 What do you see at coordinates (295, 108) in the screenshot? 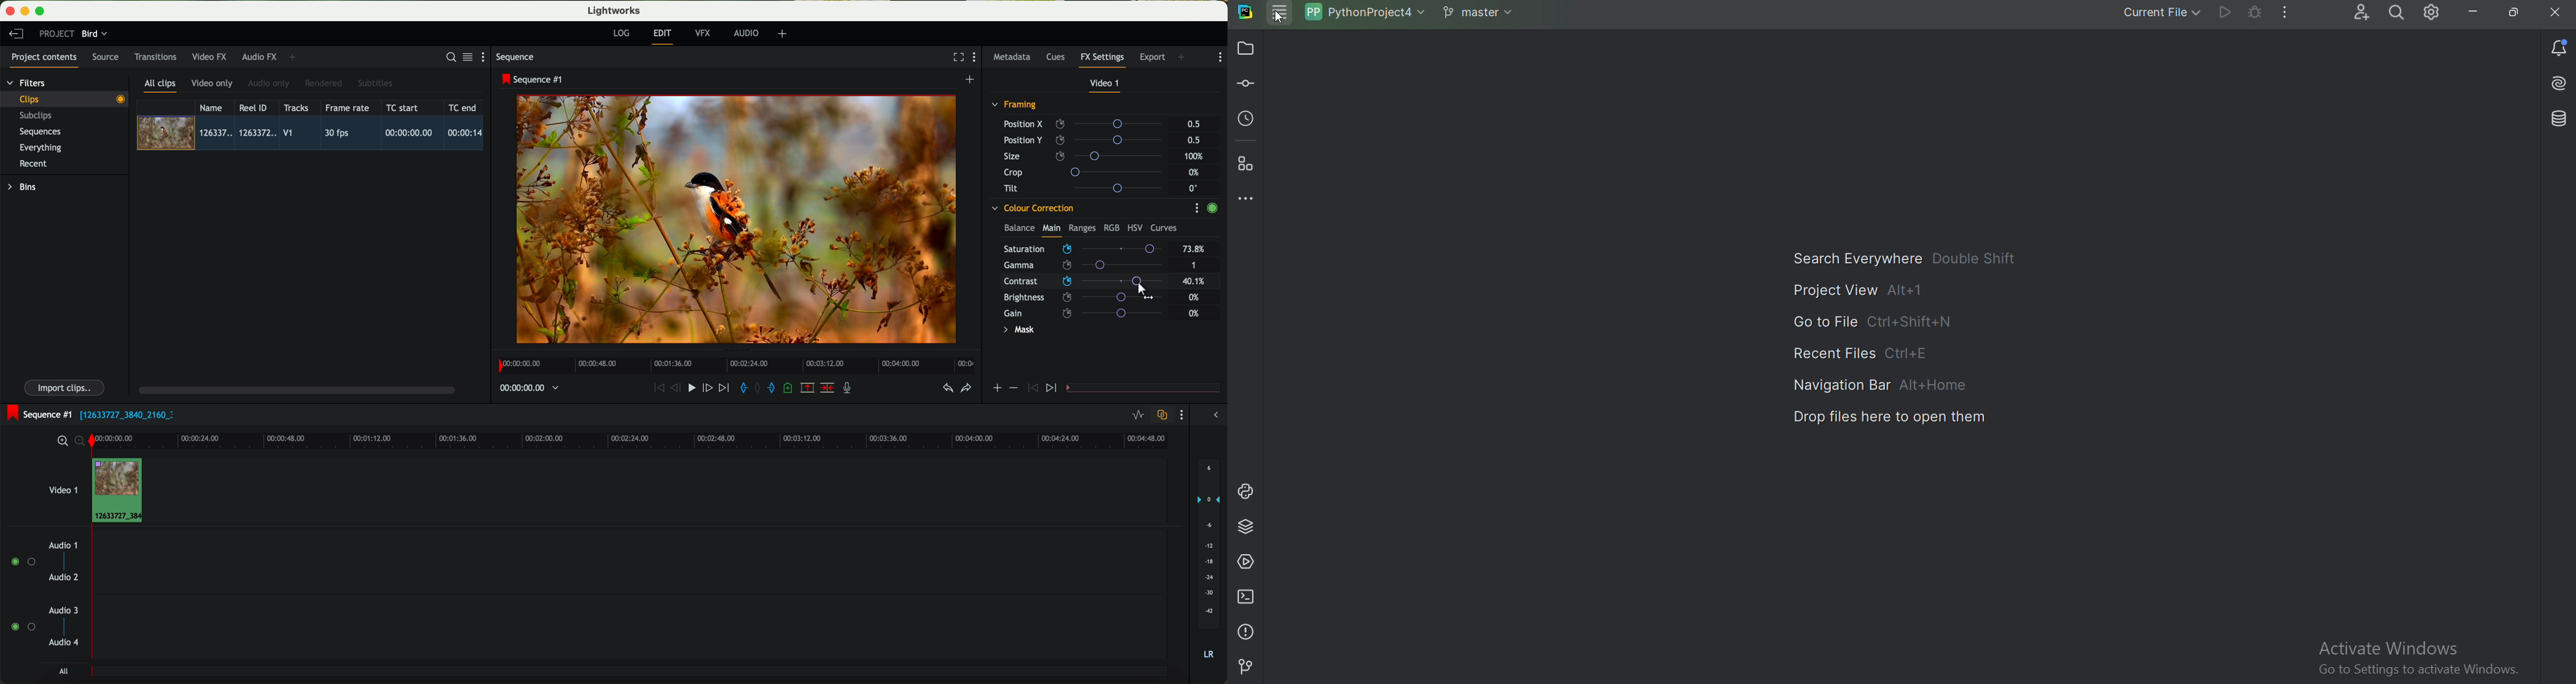
I see `tracks` at bounding box center [295, 108].